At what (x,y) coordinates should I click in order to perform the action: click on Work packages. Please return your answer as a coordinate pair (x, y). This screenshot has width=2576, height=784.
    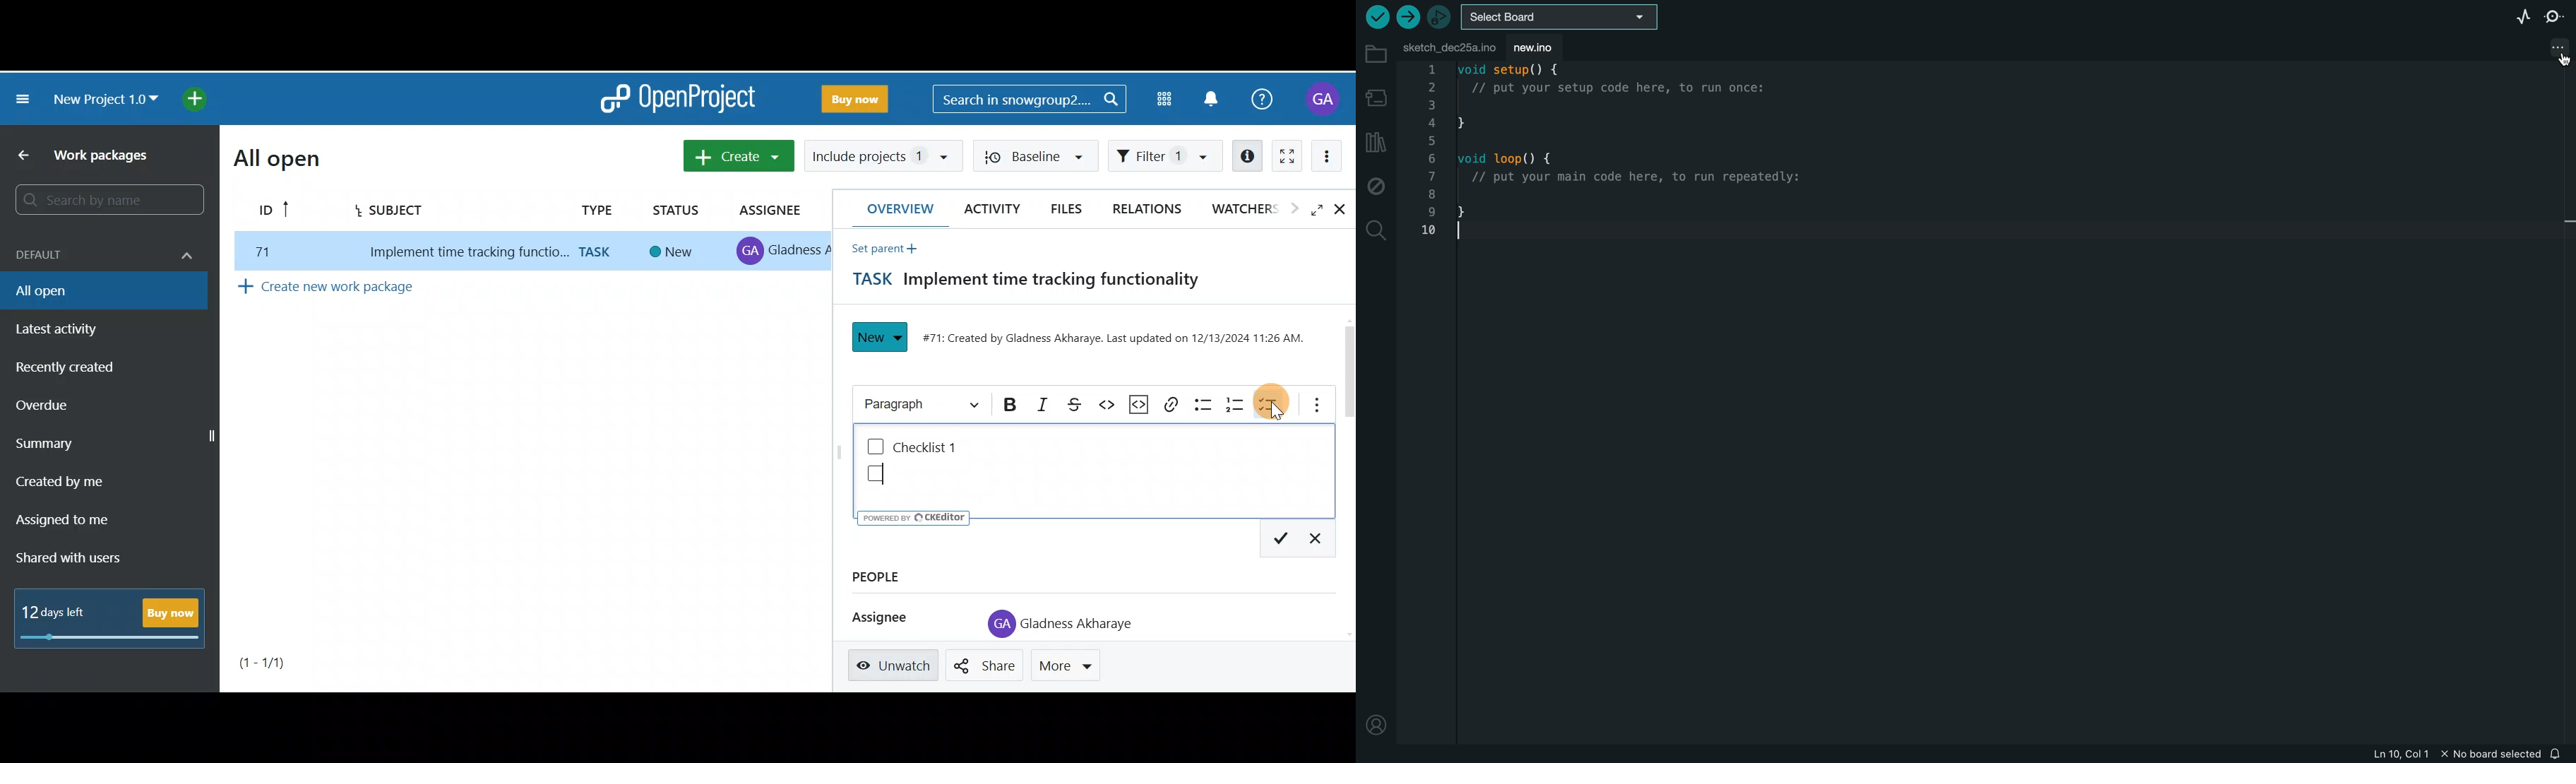
    Looking at the image, I should click on (92, 155).